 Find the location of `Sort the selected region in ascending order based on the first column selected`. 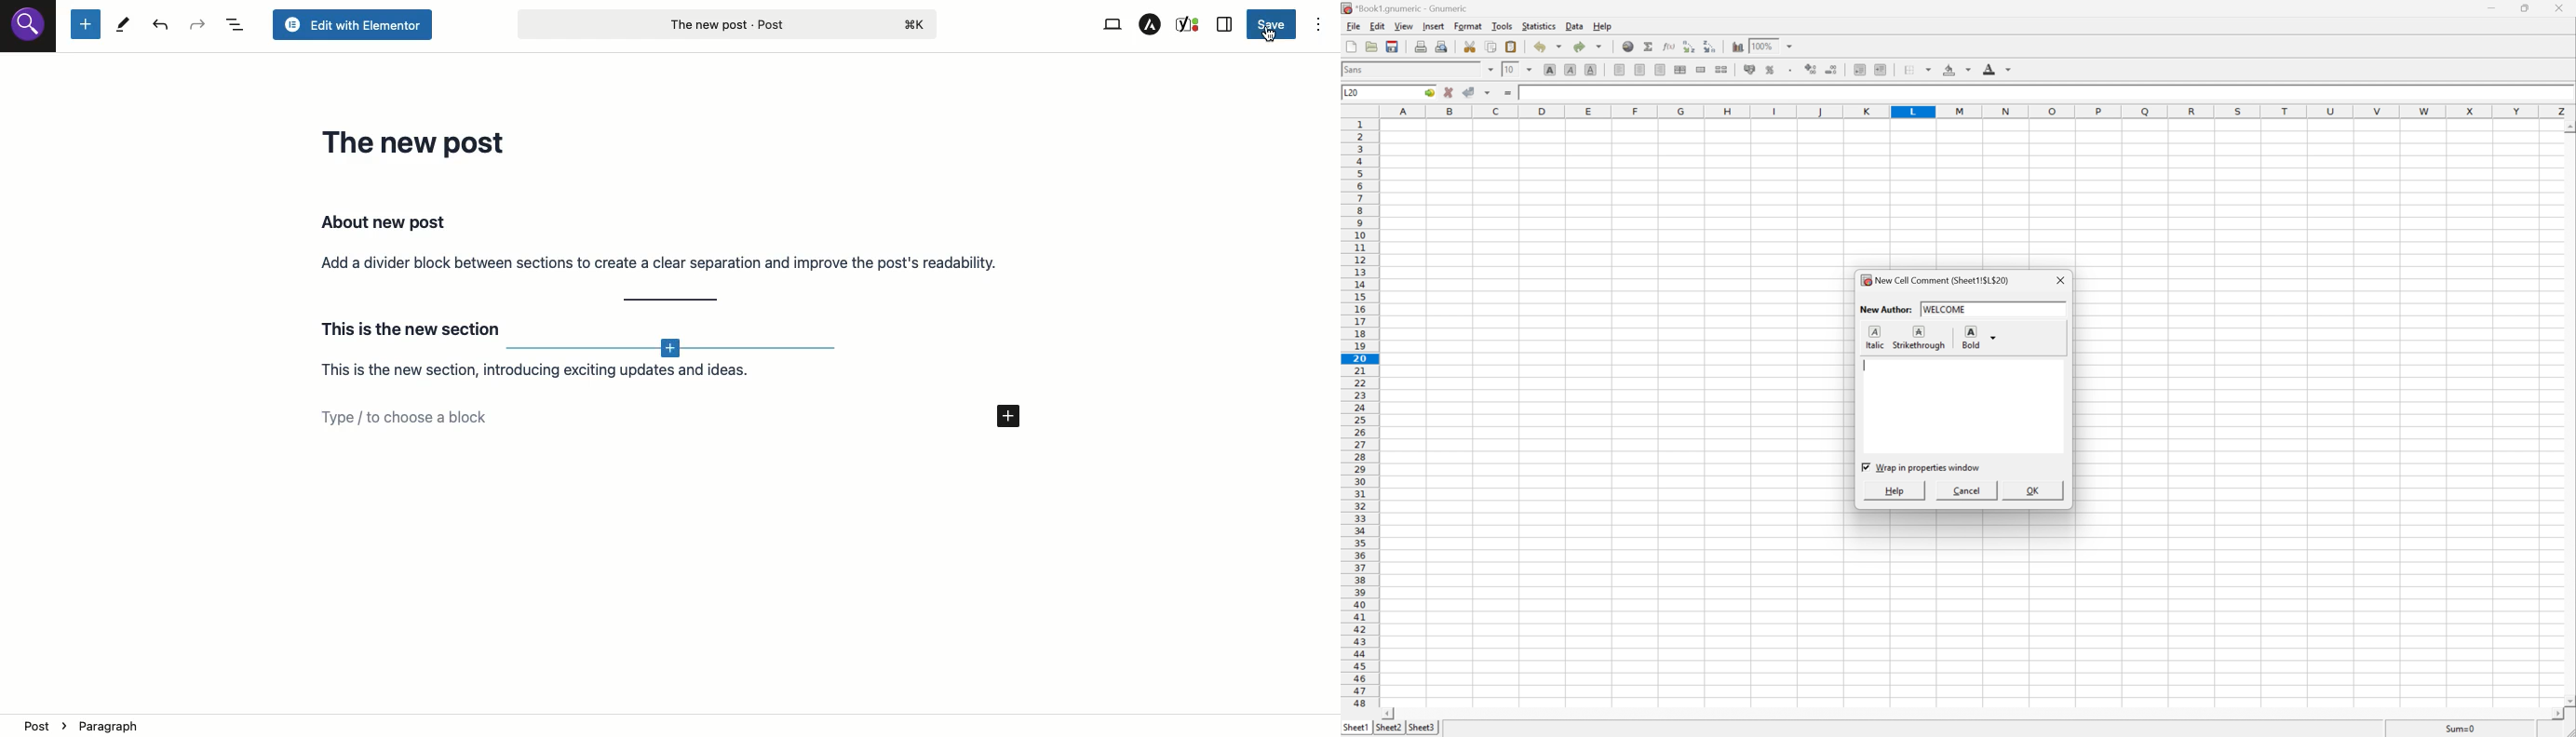

Sort the selected region in ascending order based on the first column selected is located at coordinates (1687, 45).